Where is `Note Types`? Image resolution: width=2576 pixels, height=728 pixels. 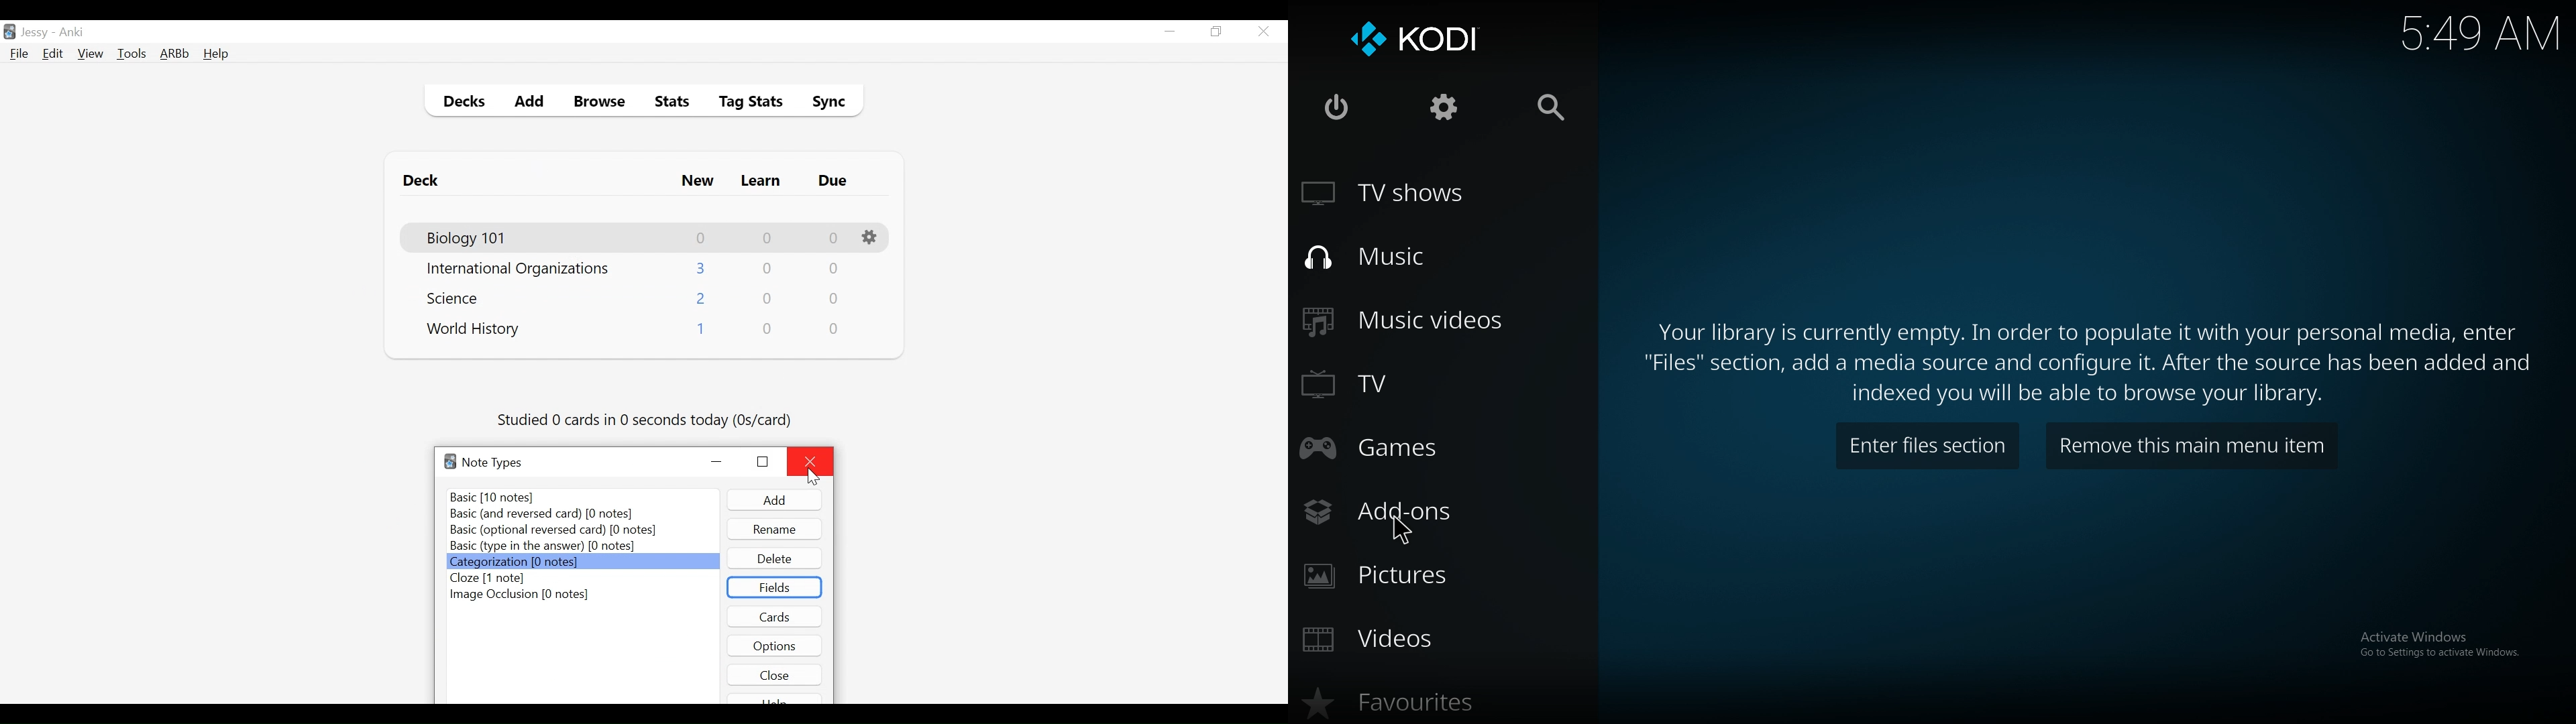 Note Types is located at coordinates (492, 463).